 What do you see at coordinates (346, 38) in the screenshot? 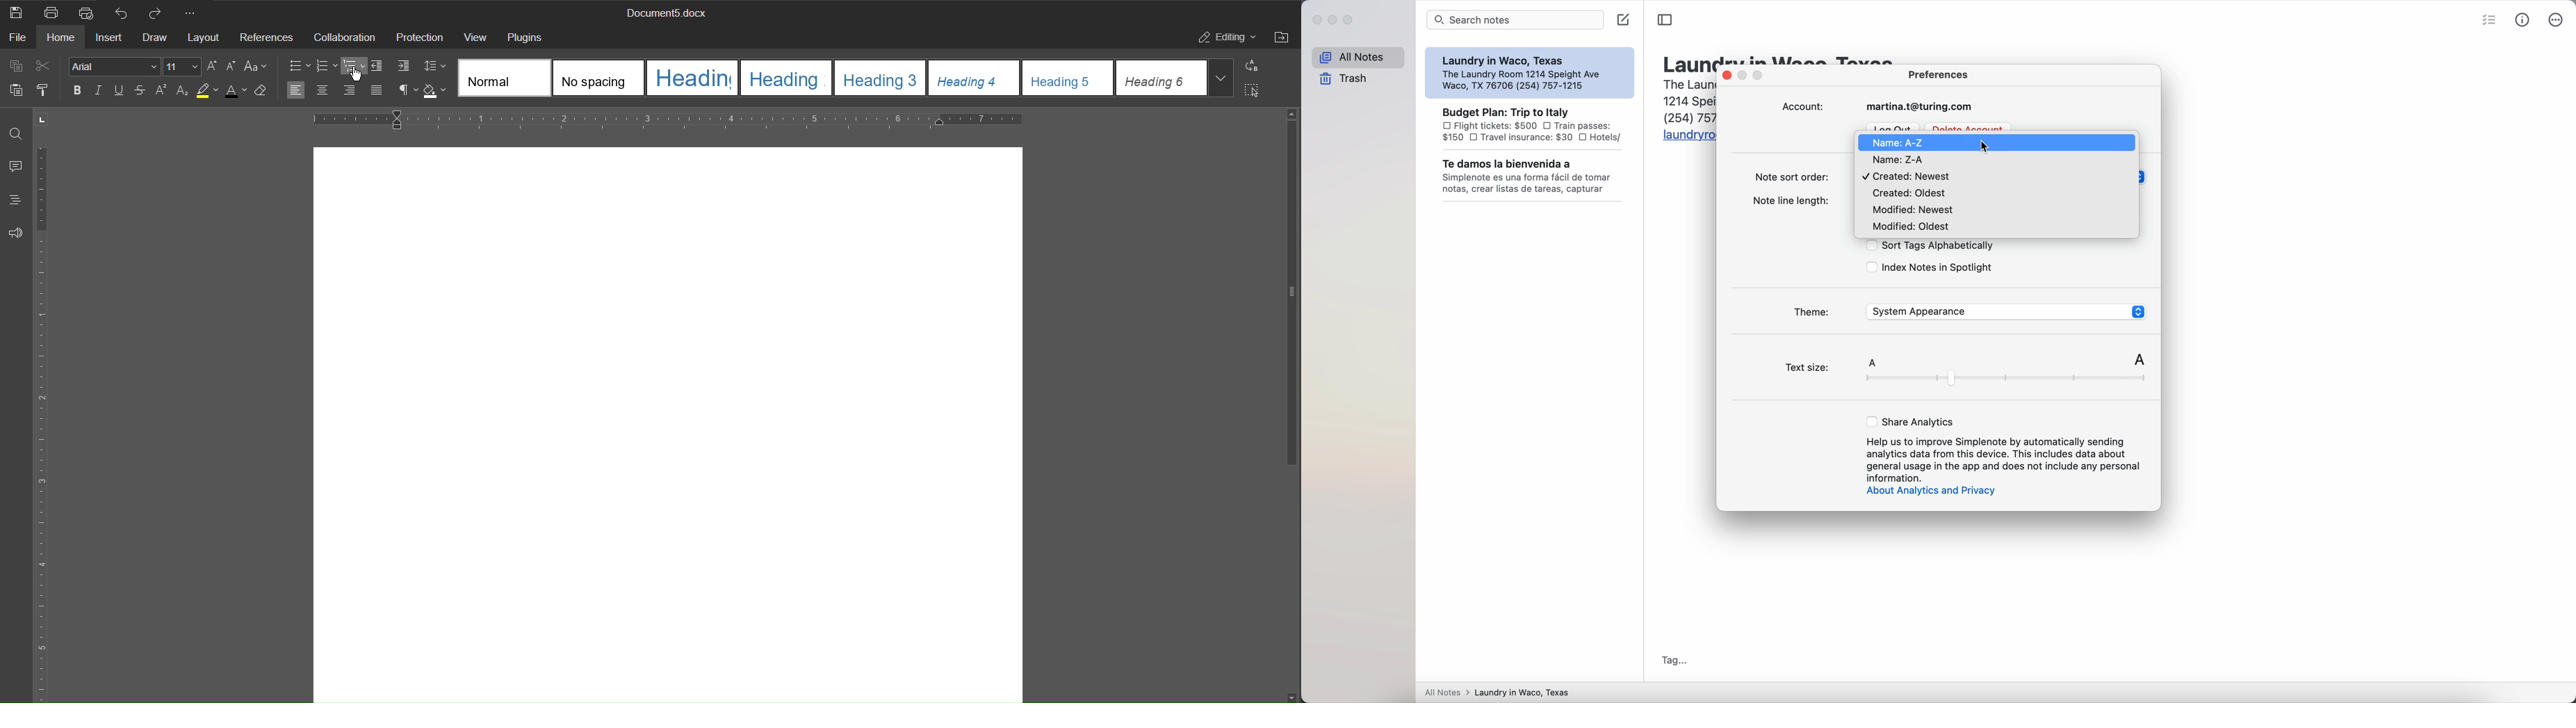
I see `Collaboration` at bounding box center [346, 38].